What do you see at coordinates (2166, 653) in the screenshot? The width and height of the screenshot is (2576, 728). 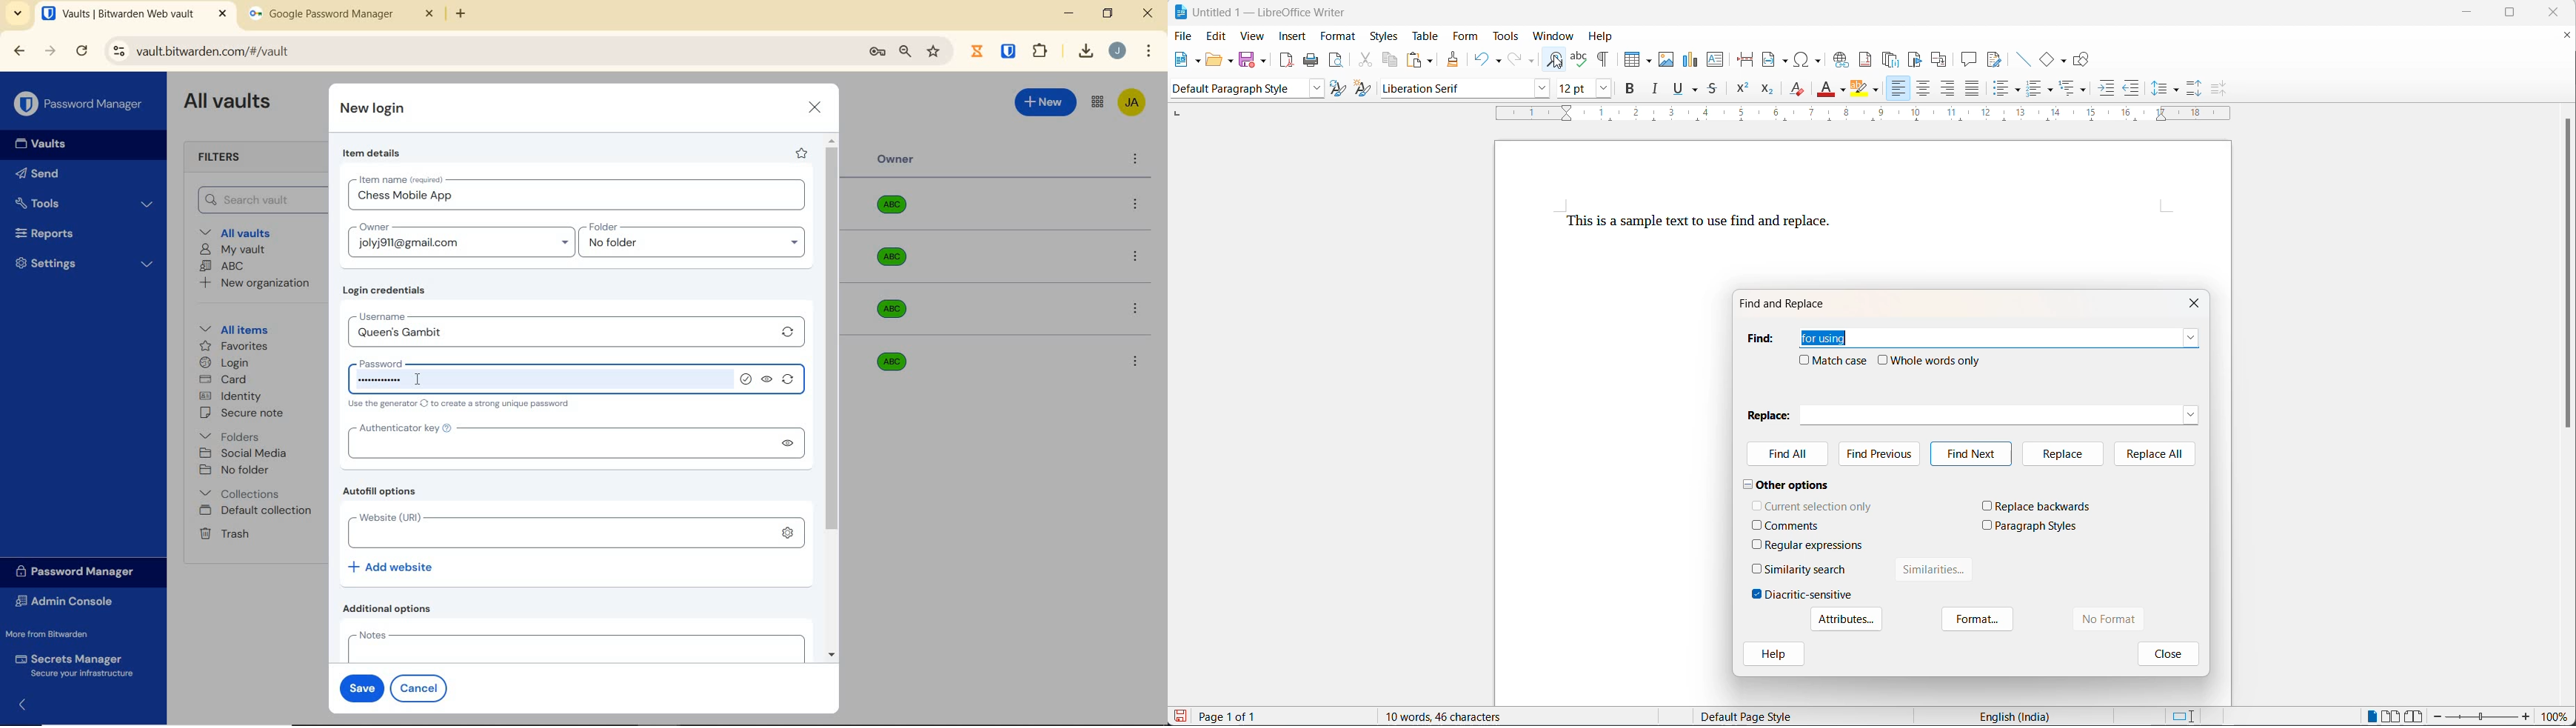 I see `close` at bounding box center [2166, 653].